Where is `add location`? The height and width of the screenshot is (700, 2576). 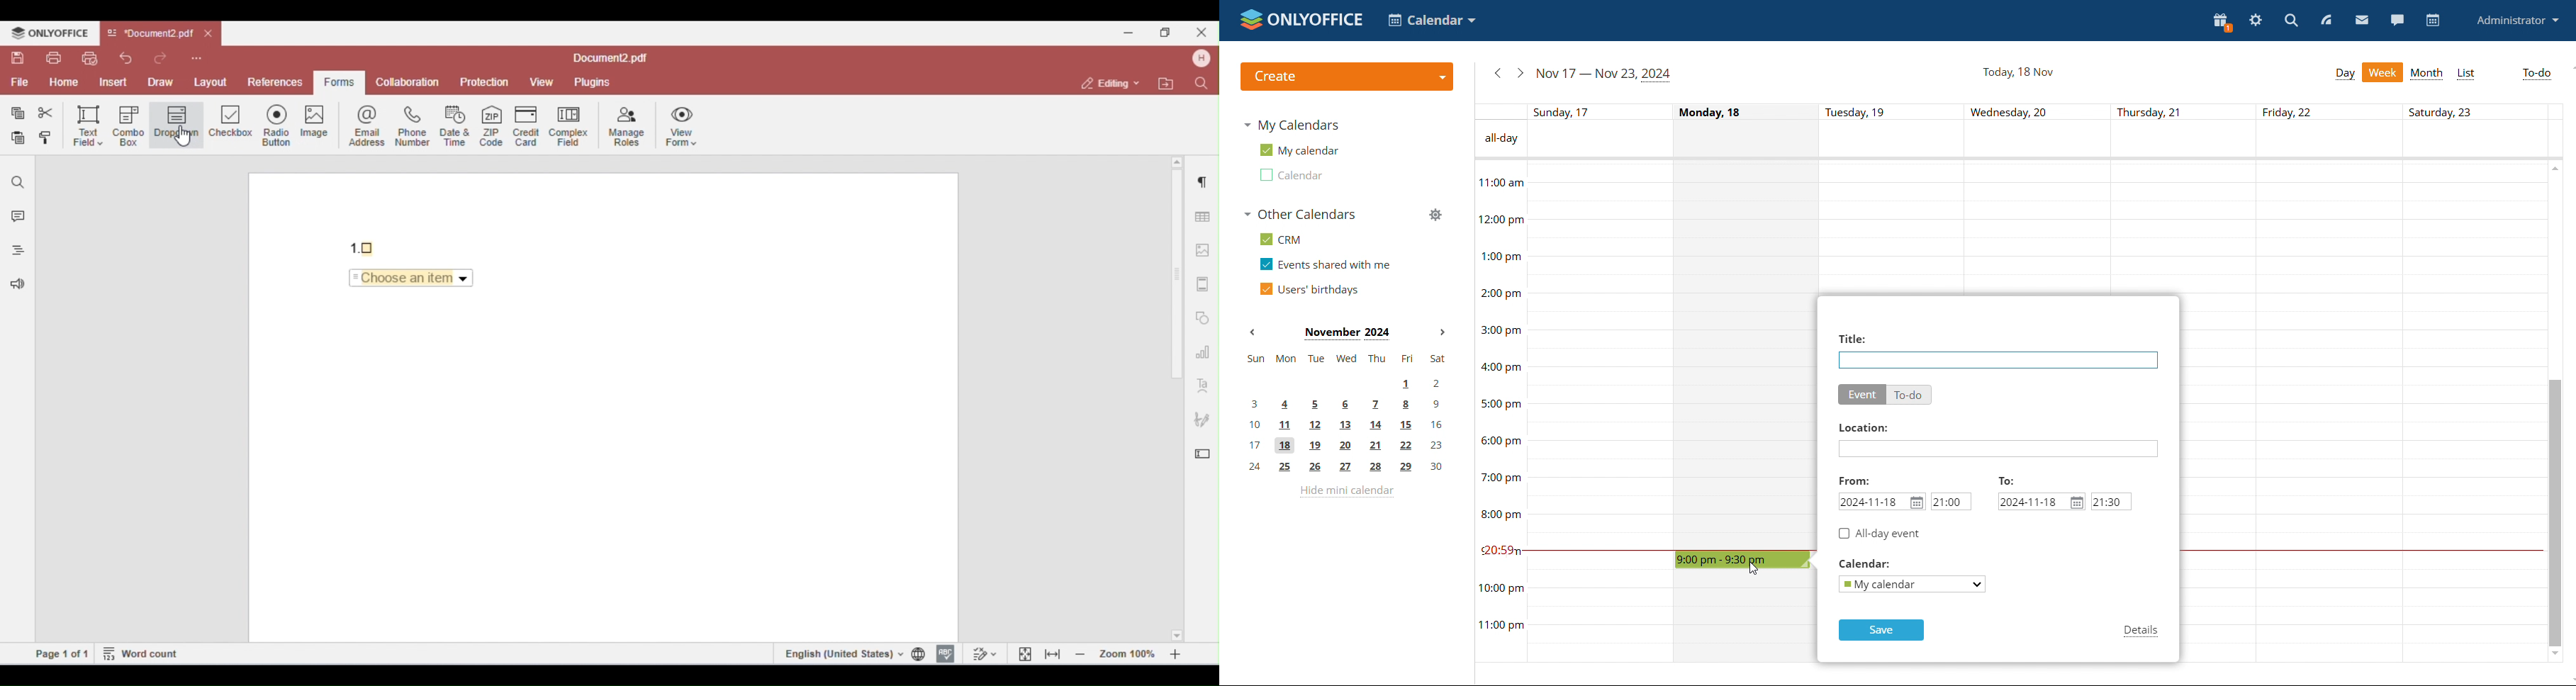 add location is located at coordinates (1998, 449).